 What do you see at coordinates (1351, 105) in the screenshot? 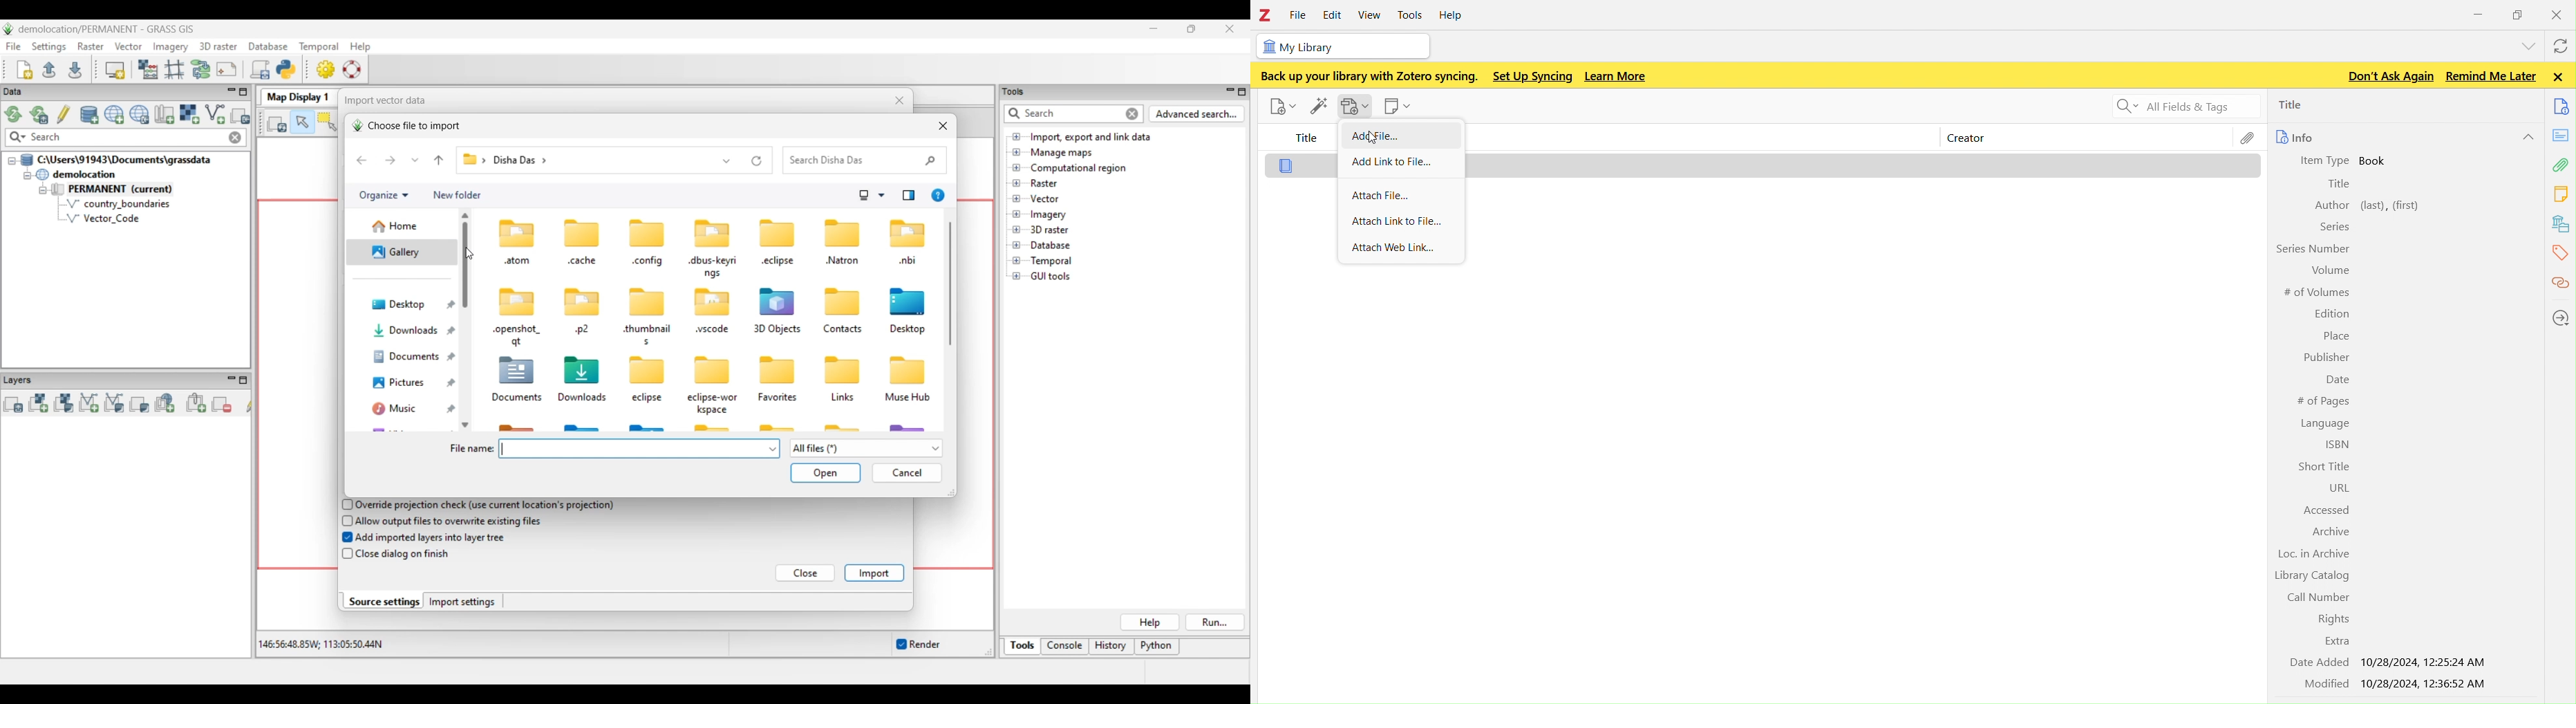
I see `add attachments` at bounding box center [1351, 105].